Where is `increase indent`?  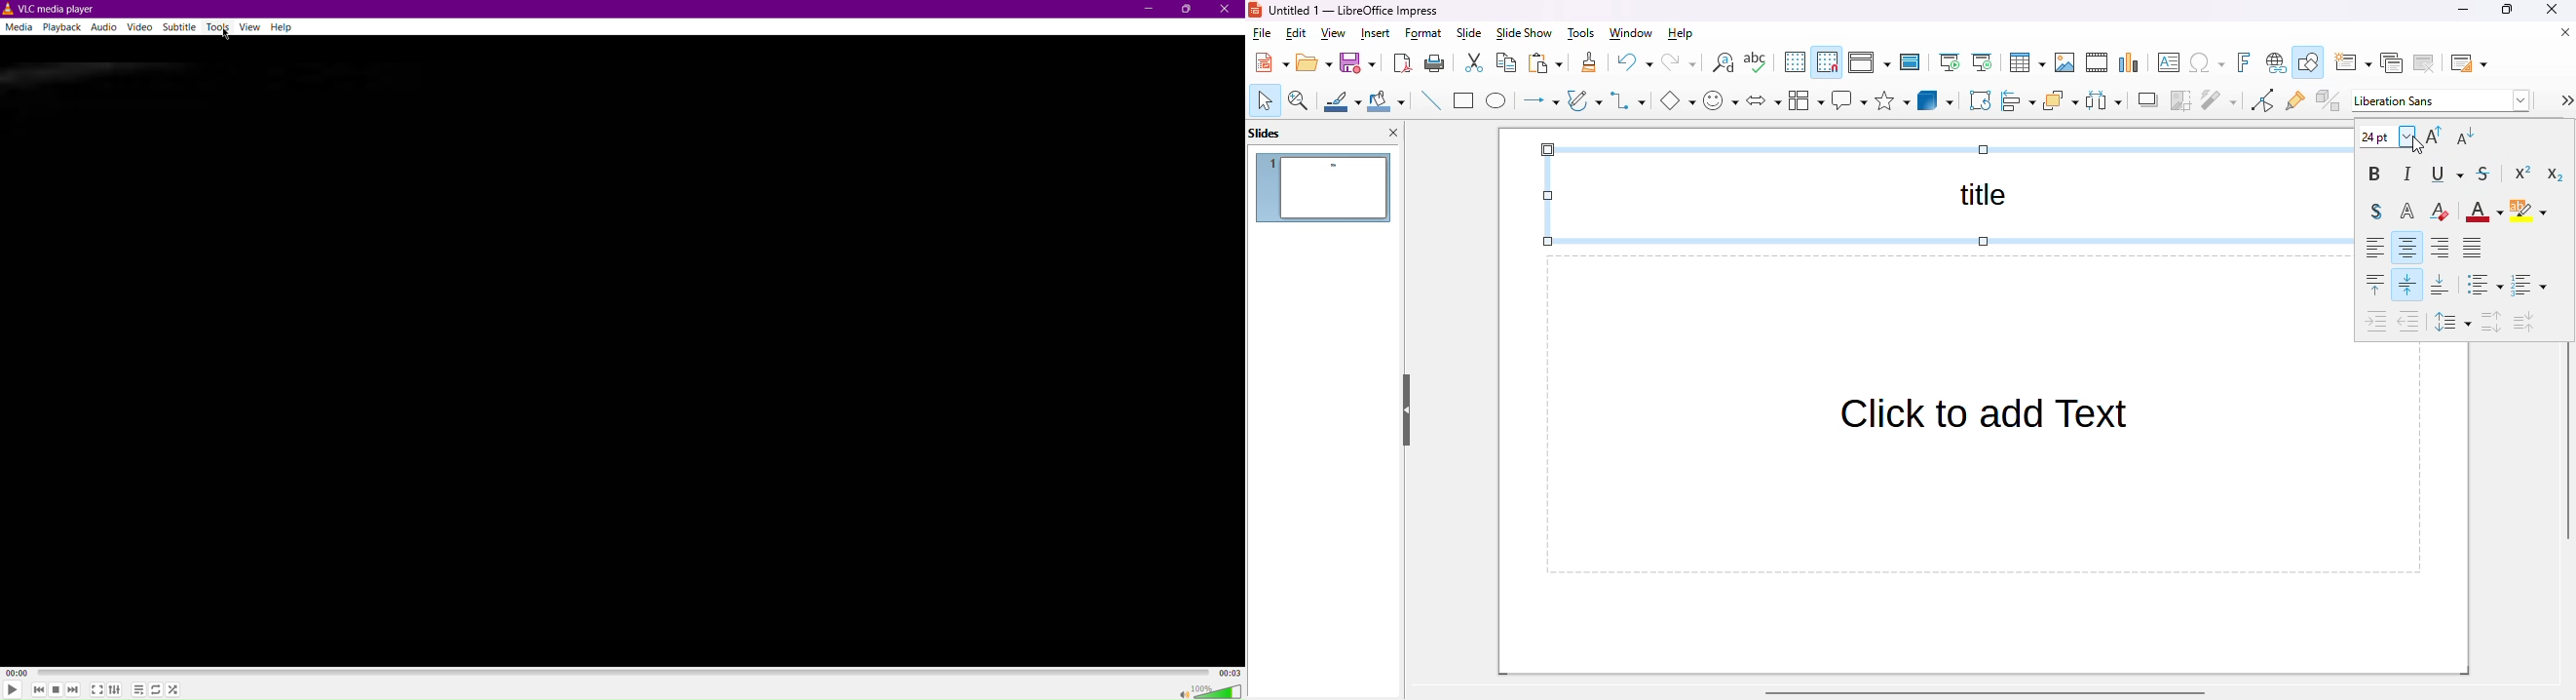 increase indent is located at coordinates (2374, 324).